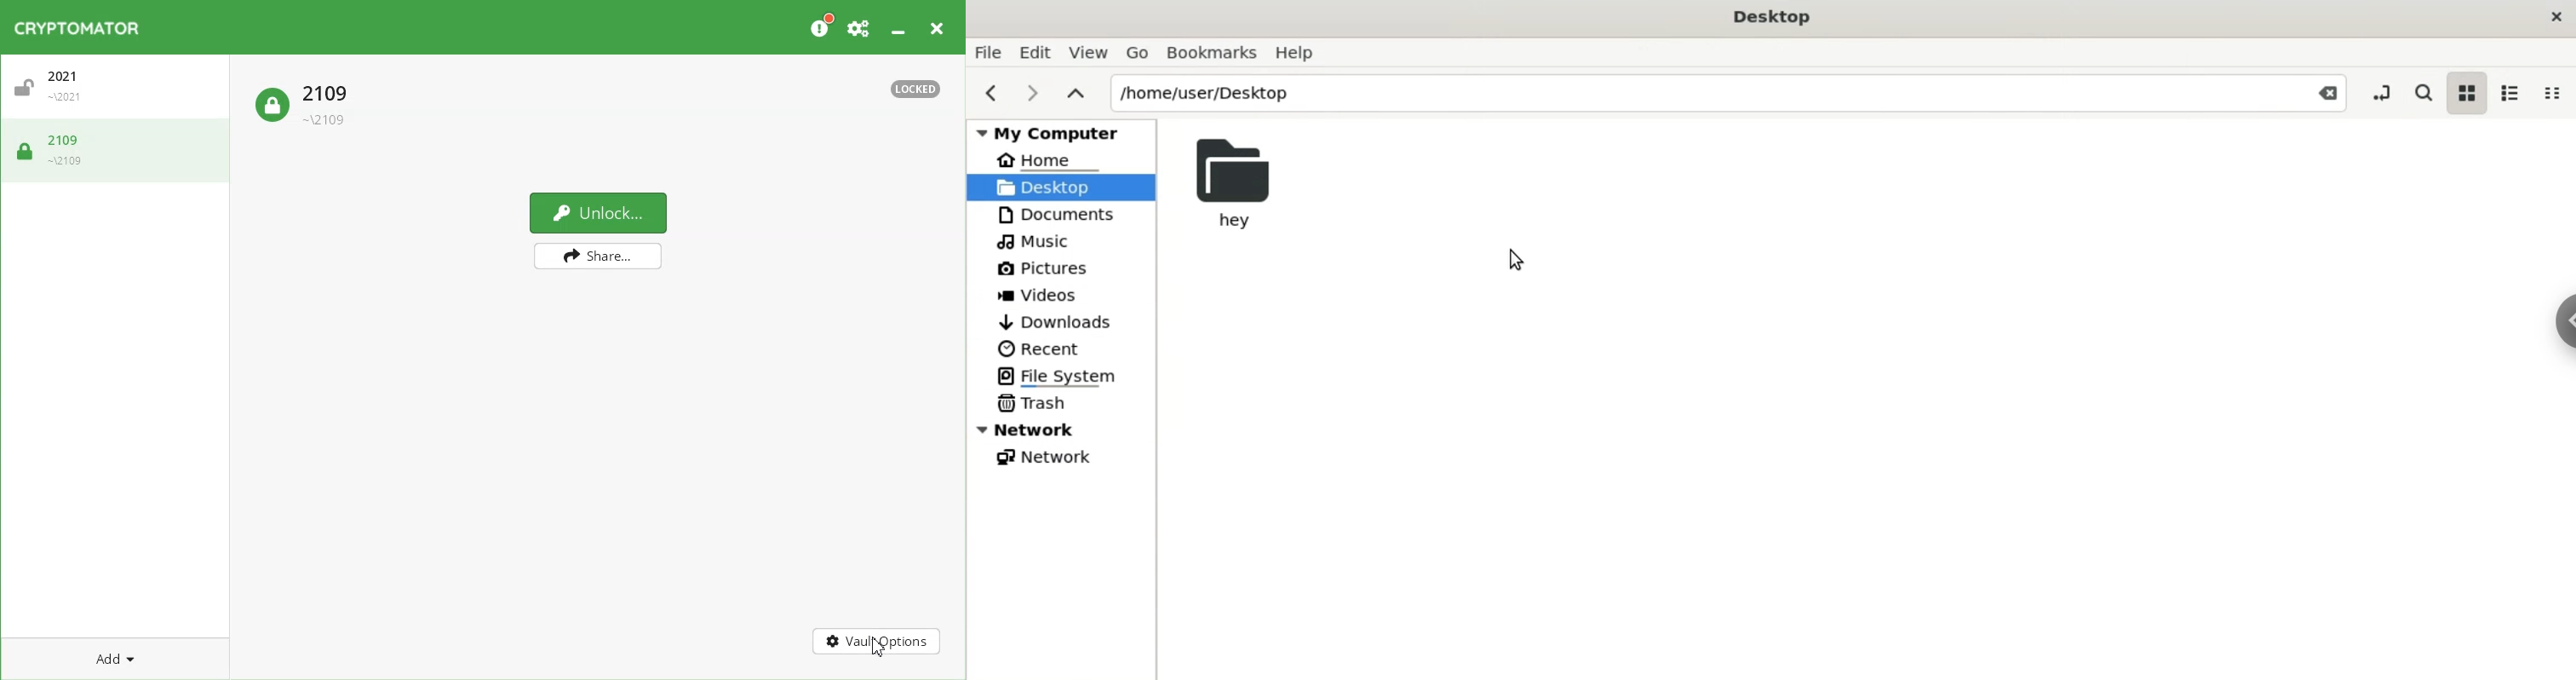  I want to click on parent folders, so click(1082, 93).